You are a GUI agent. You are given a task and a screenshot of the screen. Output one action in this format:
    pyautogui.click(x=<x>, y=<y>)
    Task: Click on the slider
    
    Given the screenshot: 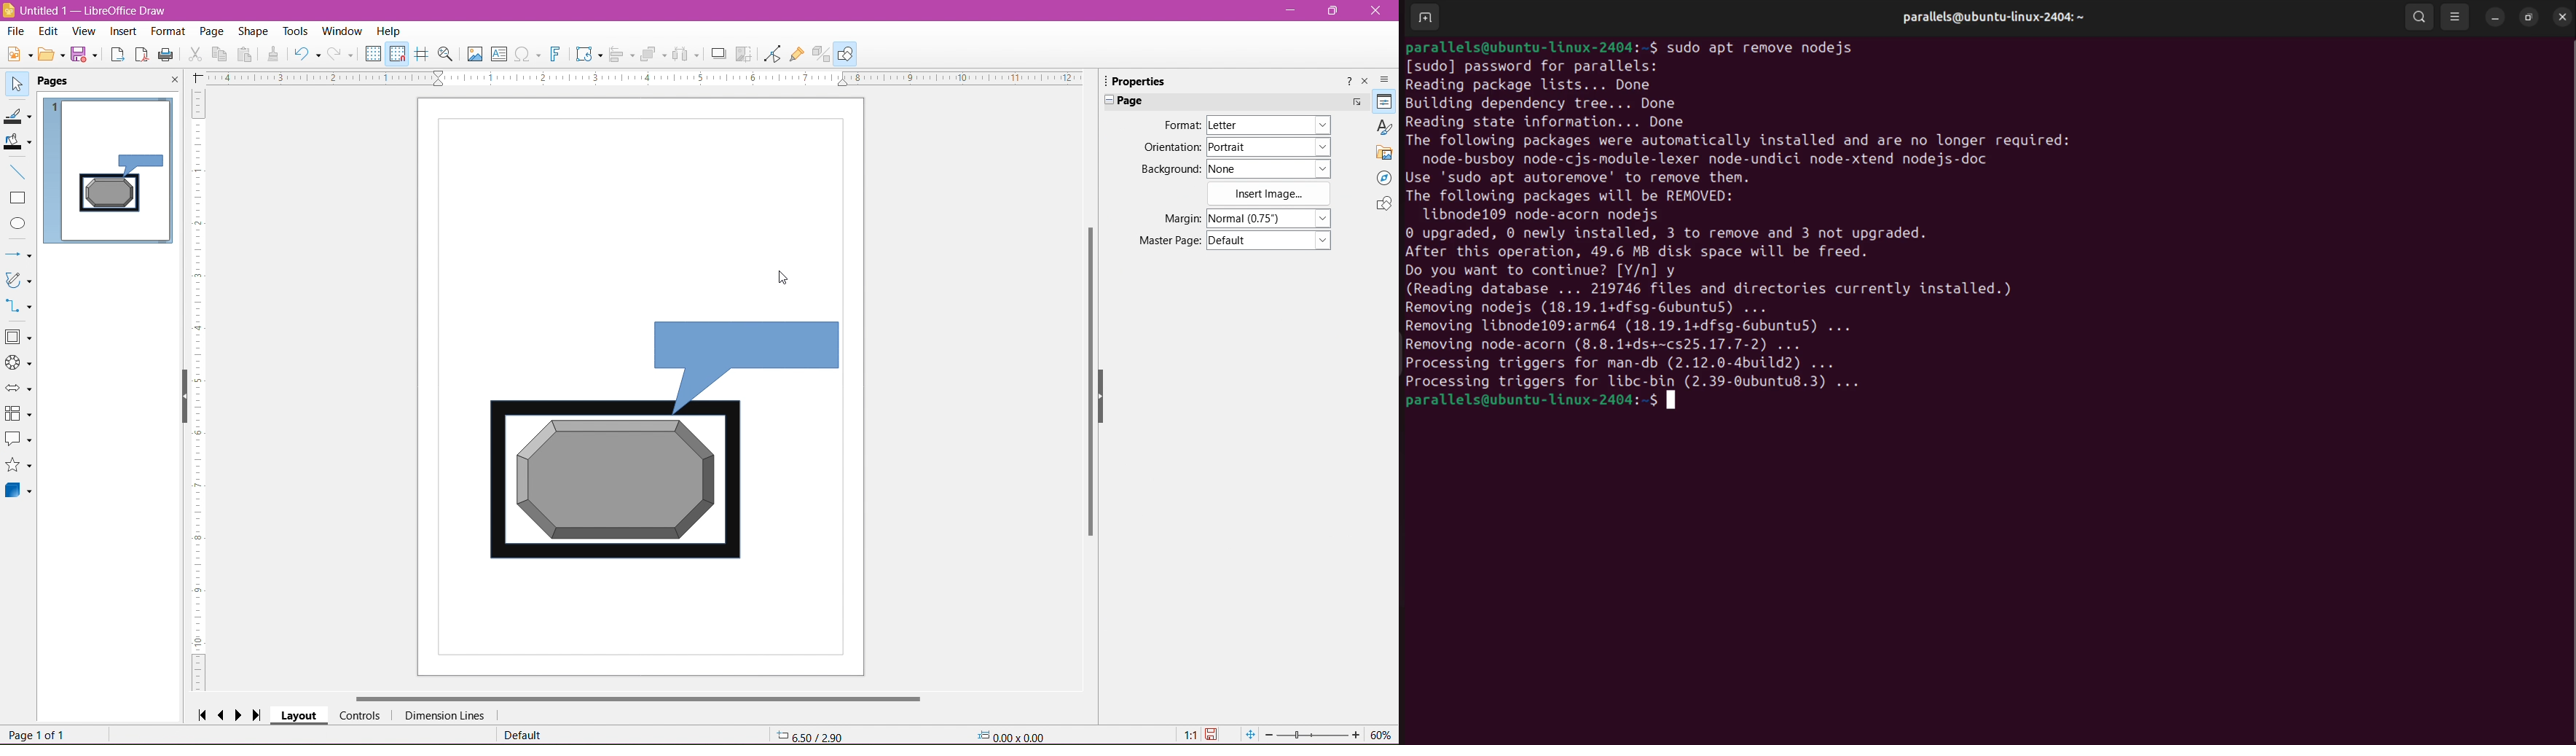 What is the action you would take?
    pyautogui.click(x=1312, y=736)
    